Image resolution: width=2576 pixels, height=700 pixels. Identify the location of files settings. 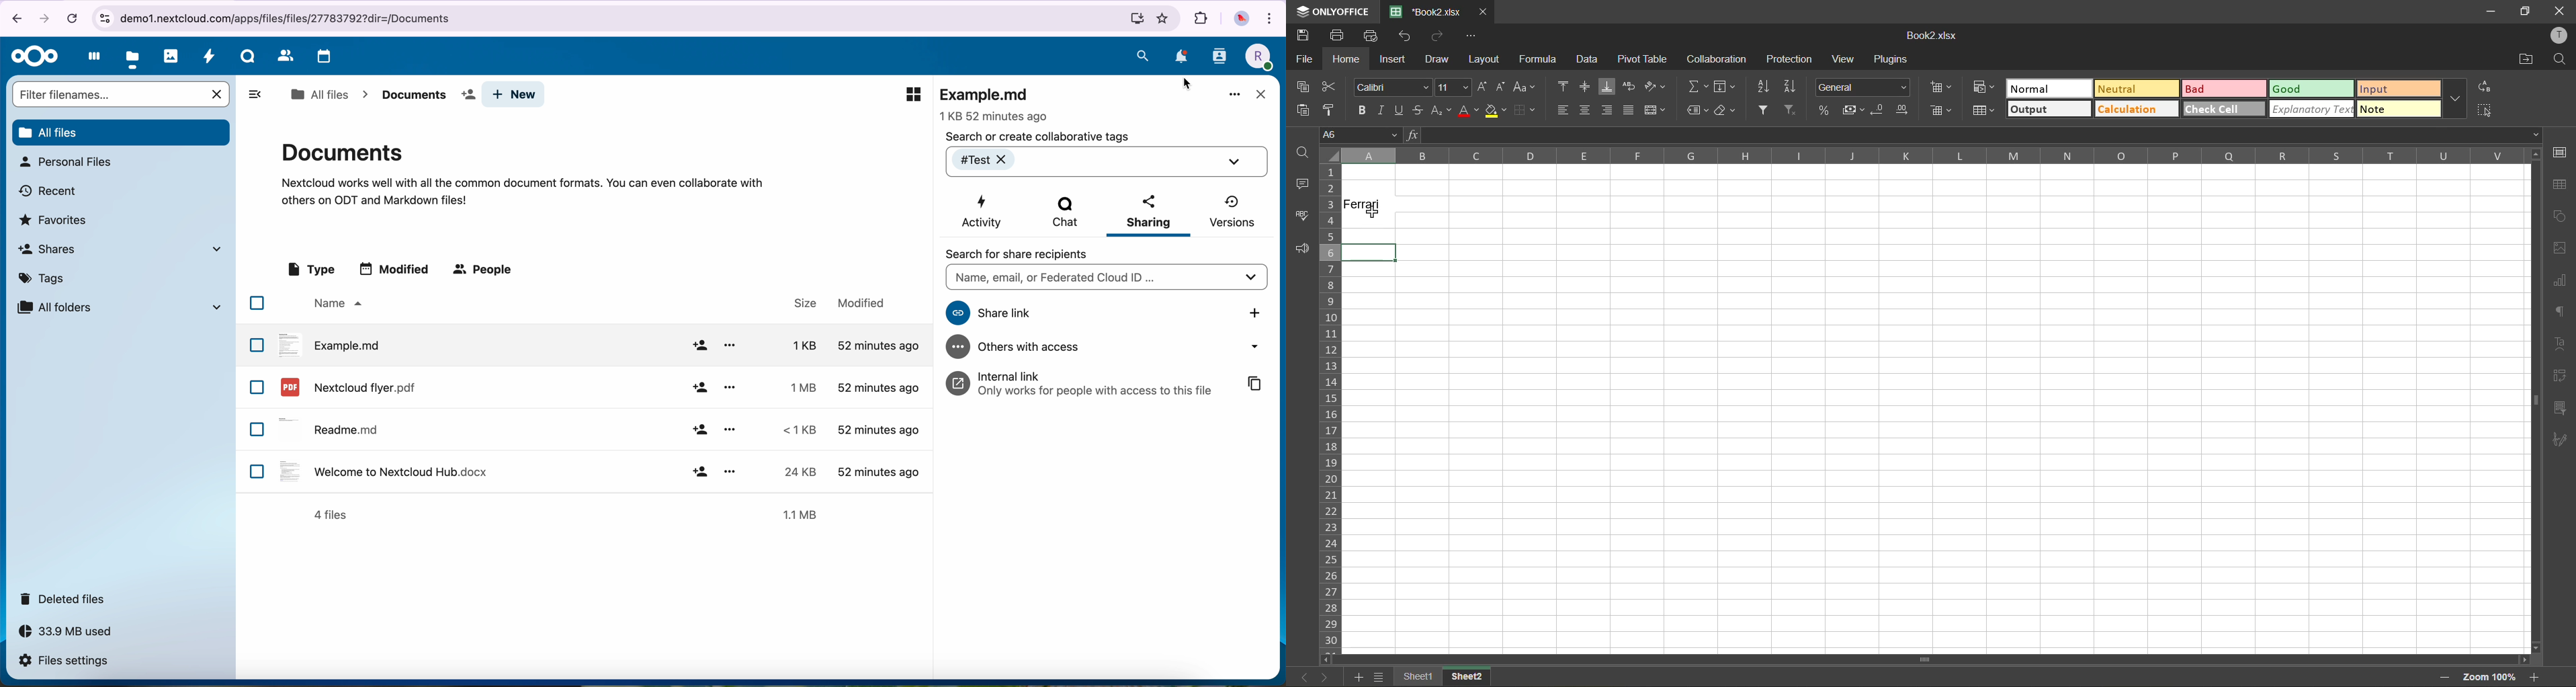
(66, 661).